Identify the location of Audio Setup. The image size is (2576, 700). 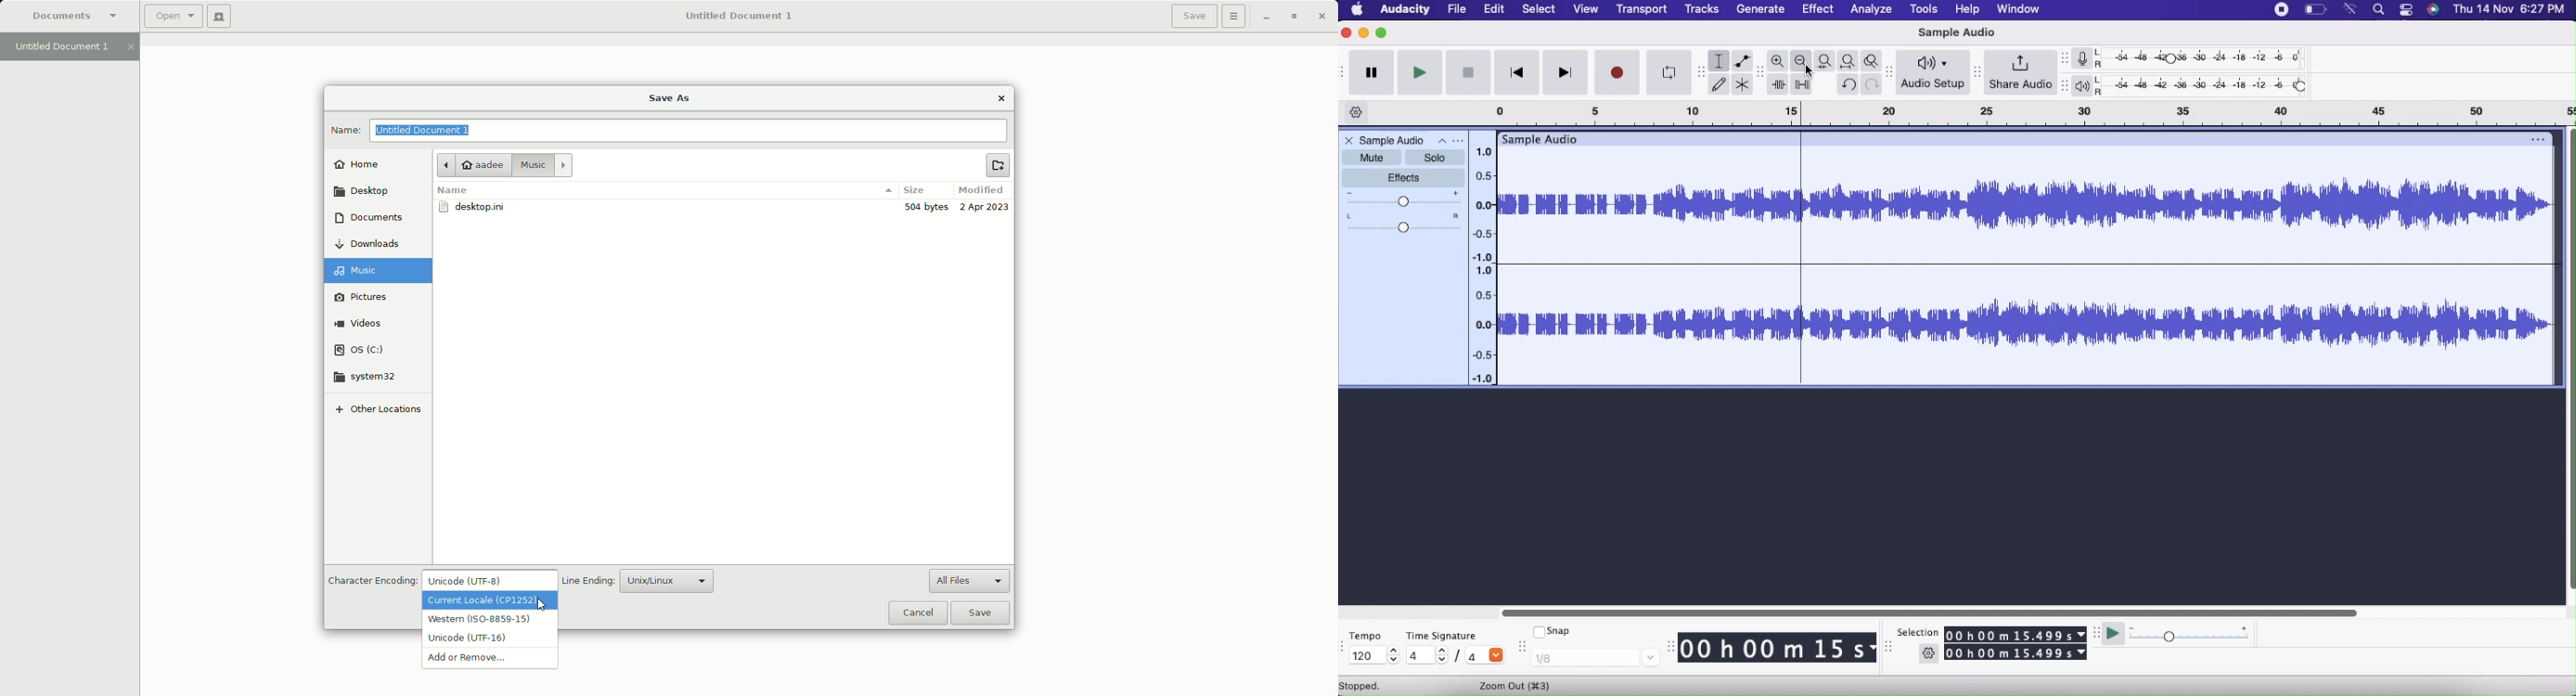
(1932, 71).